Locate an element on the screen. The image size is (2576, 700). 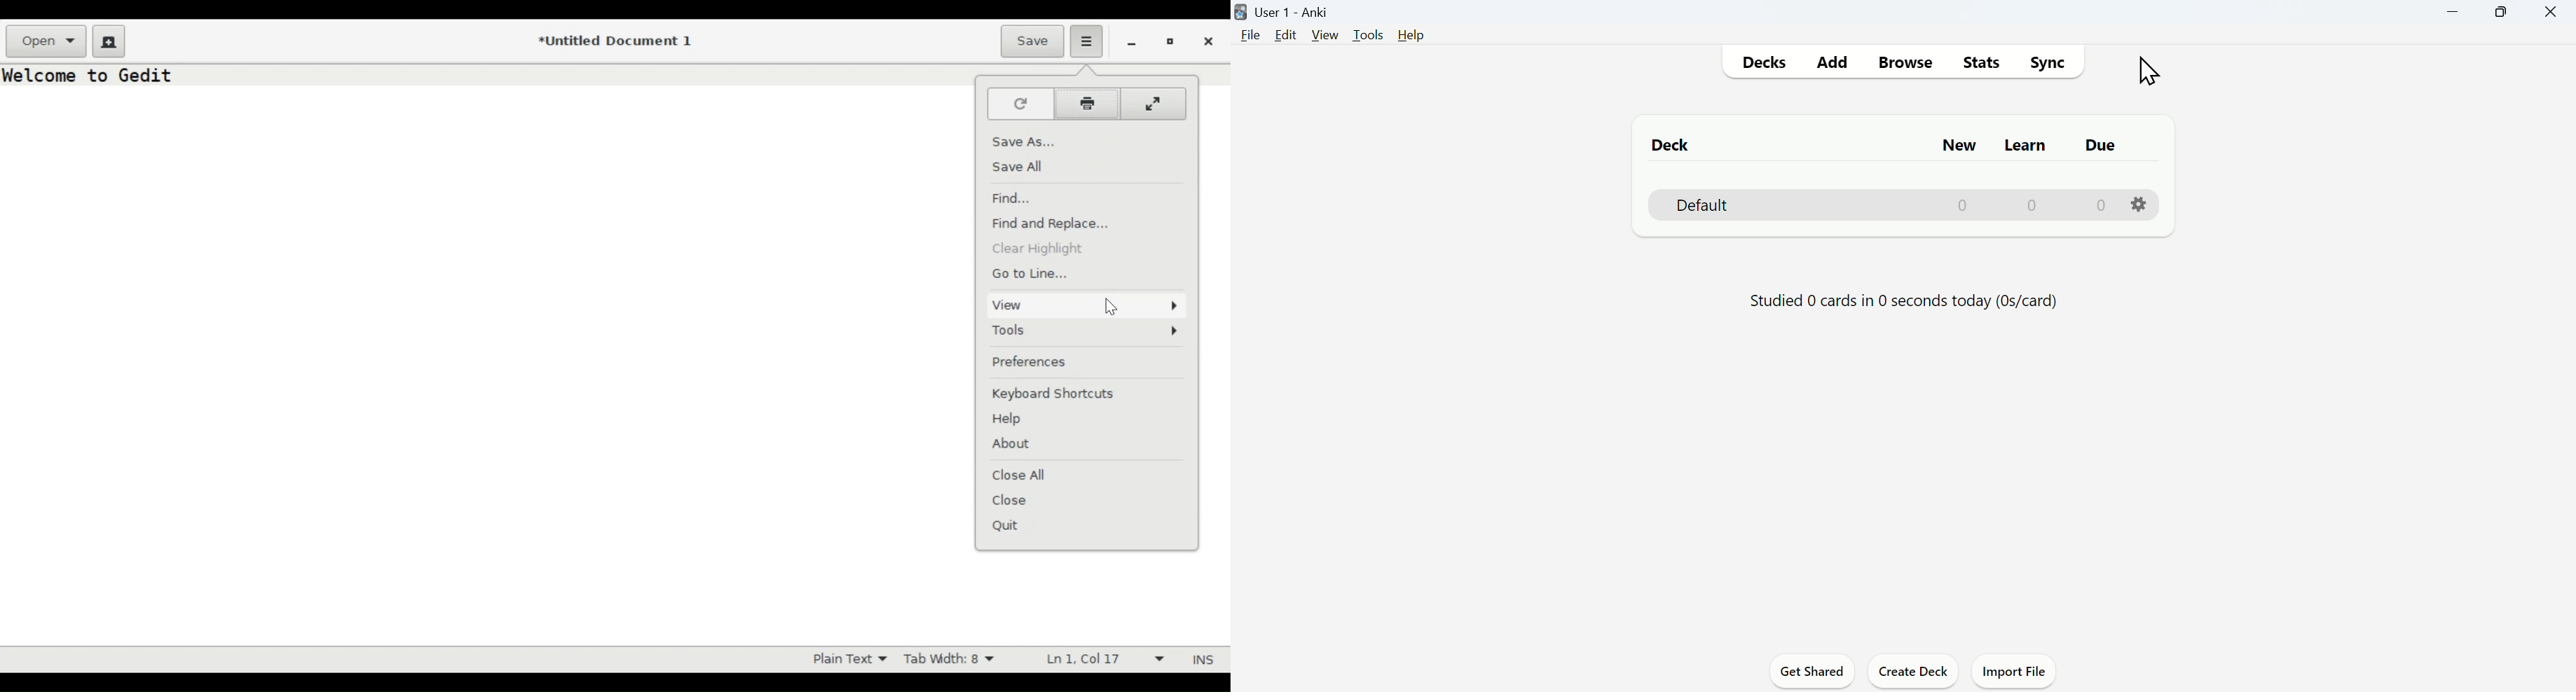
Deck is located at coordinates (1896, 204).